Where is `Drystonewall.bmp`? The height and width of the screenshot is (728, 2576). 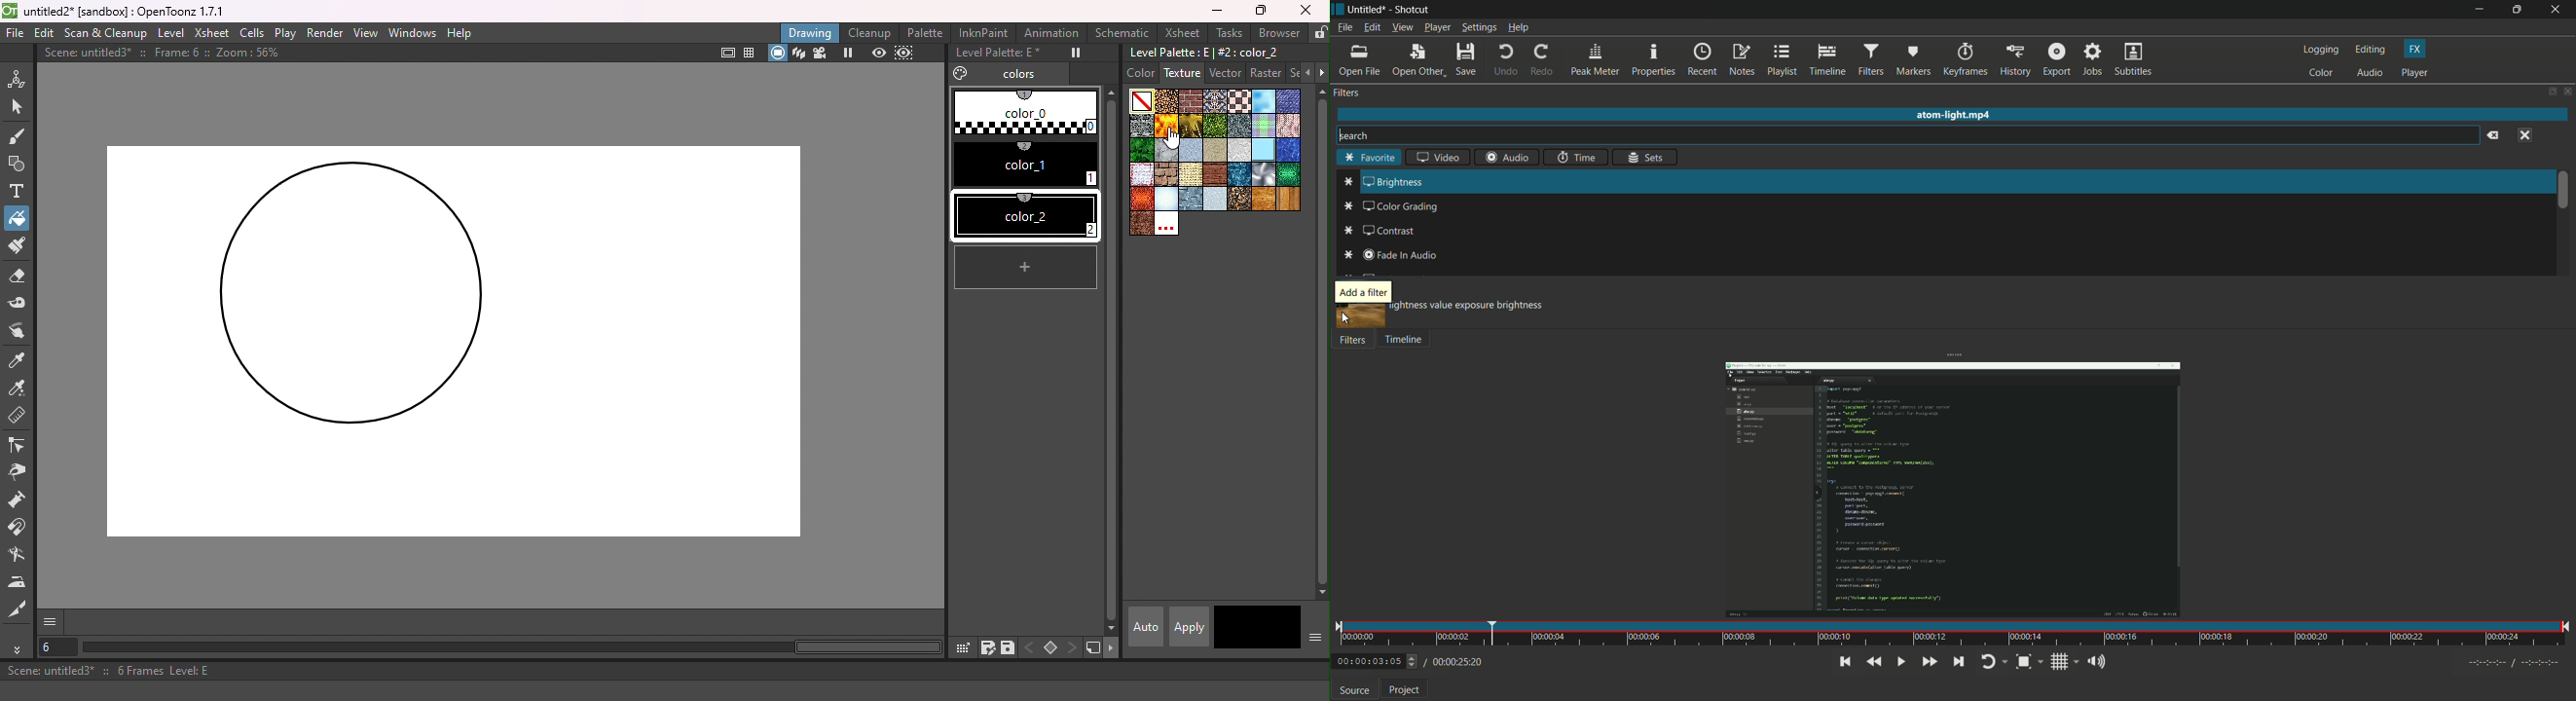 Drystonewall.bmp is located at coordinates (1141, 126).